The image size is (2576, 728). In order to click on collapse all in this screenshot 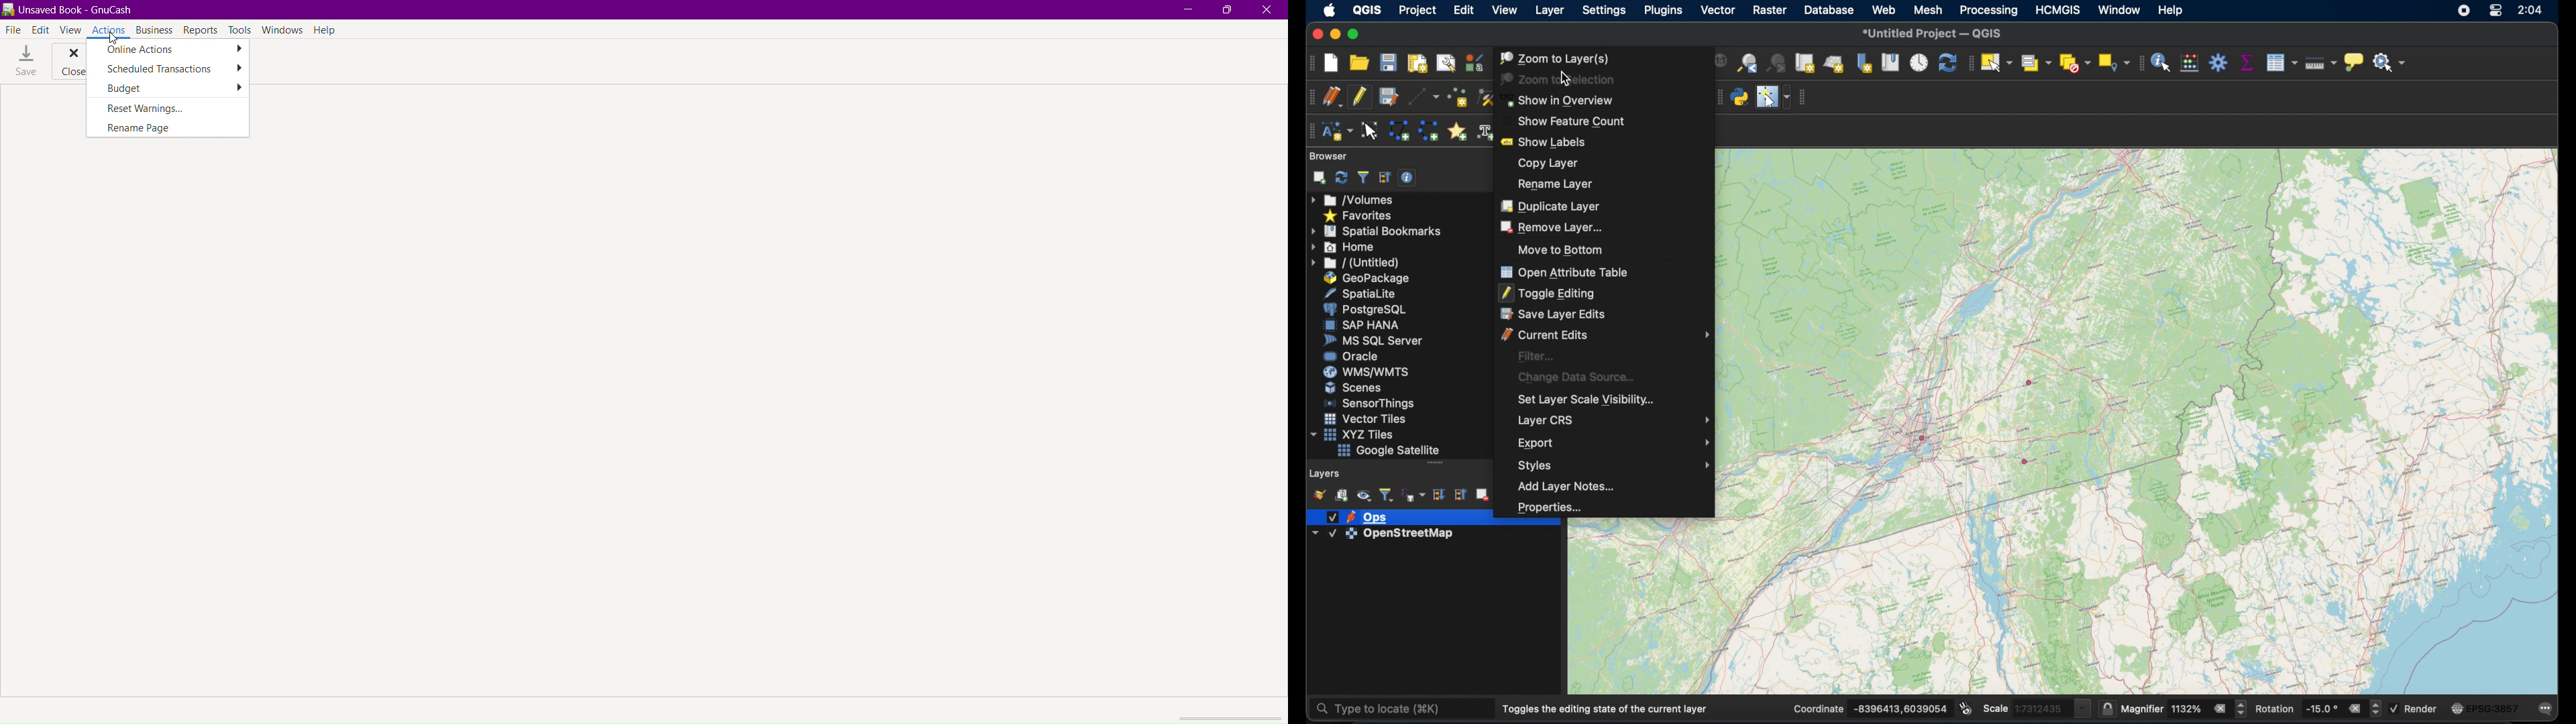, I will do `click(1460, 494)`.